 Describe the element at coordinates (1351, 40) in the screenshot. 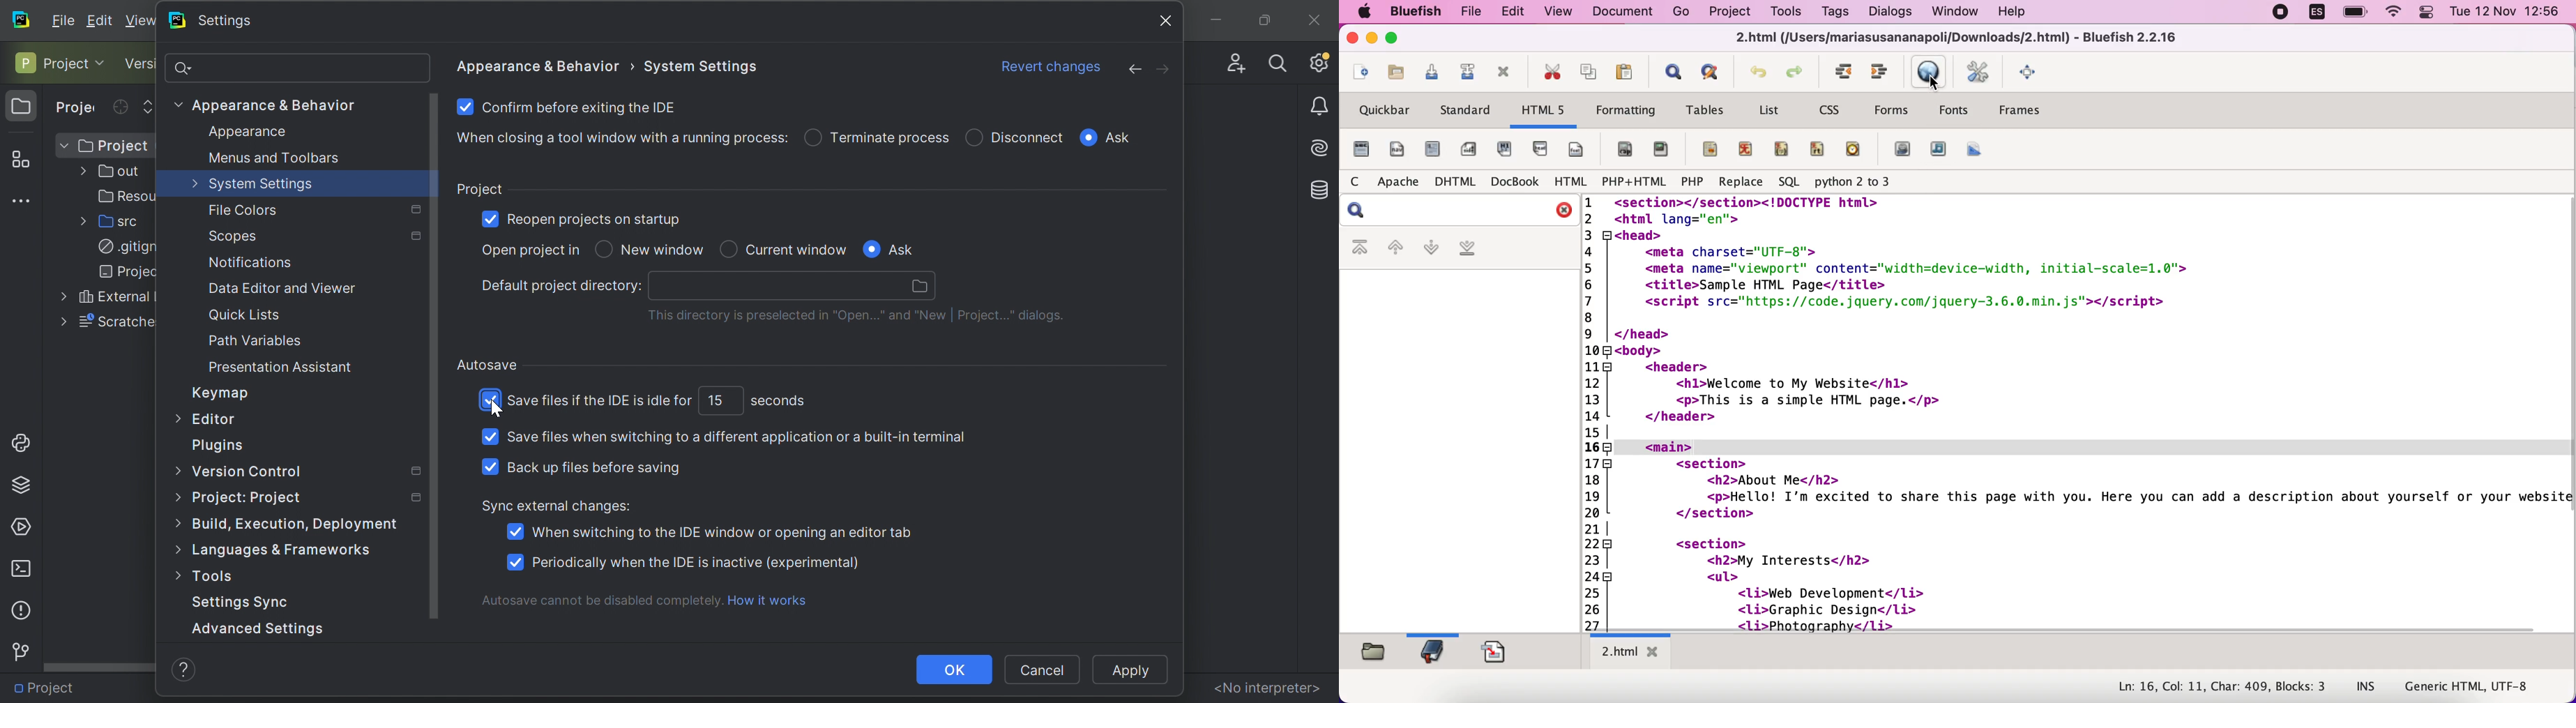

I see `close` at that location.